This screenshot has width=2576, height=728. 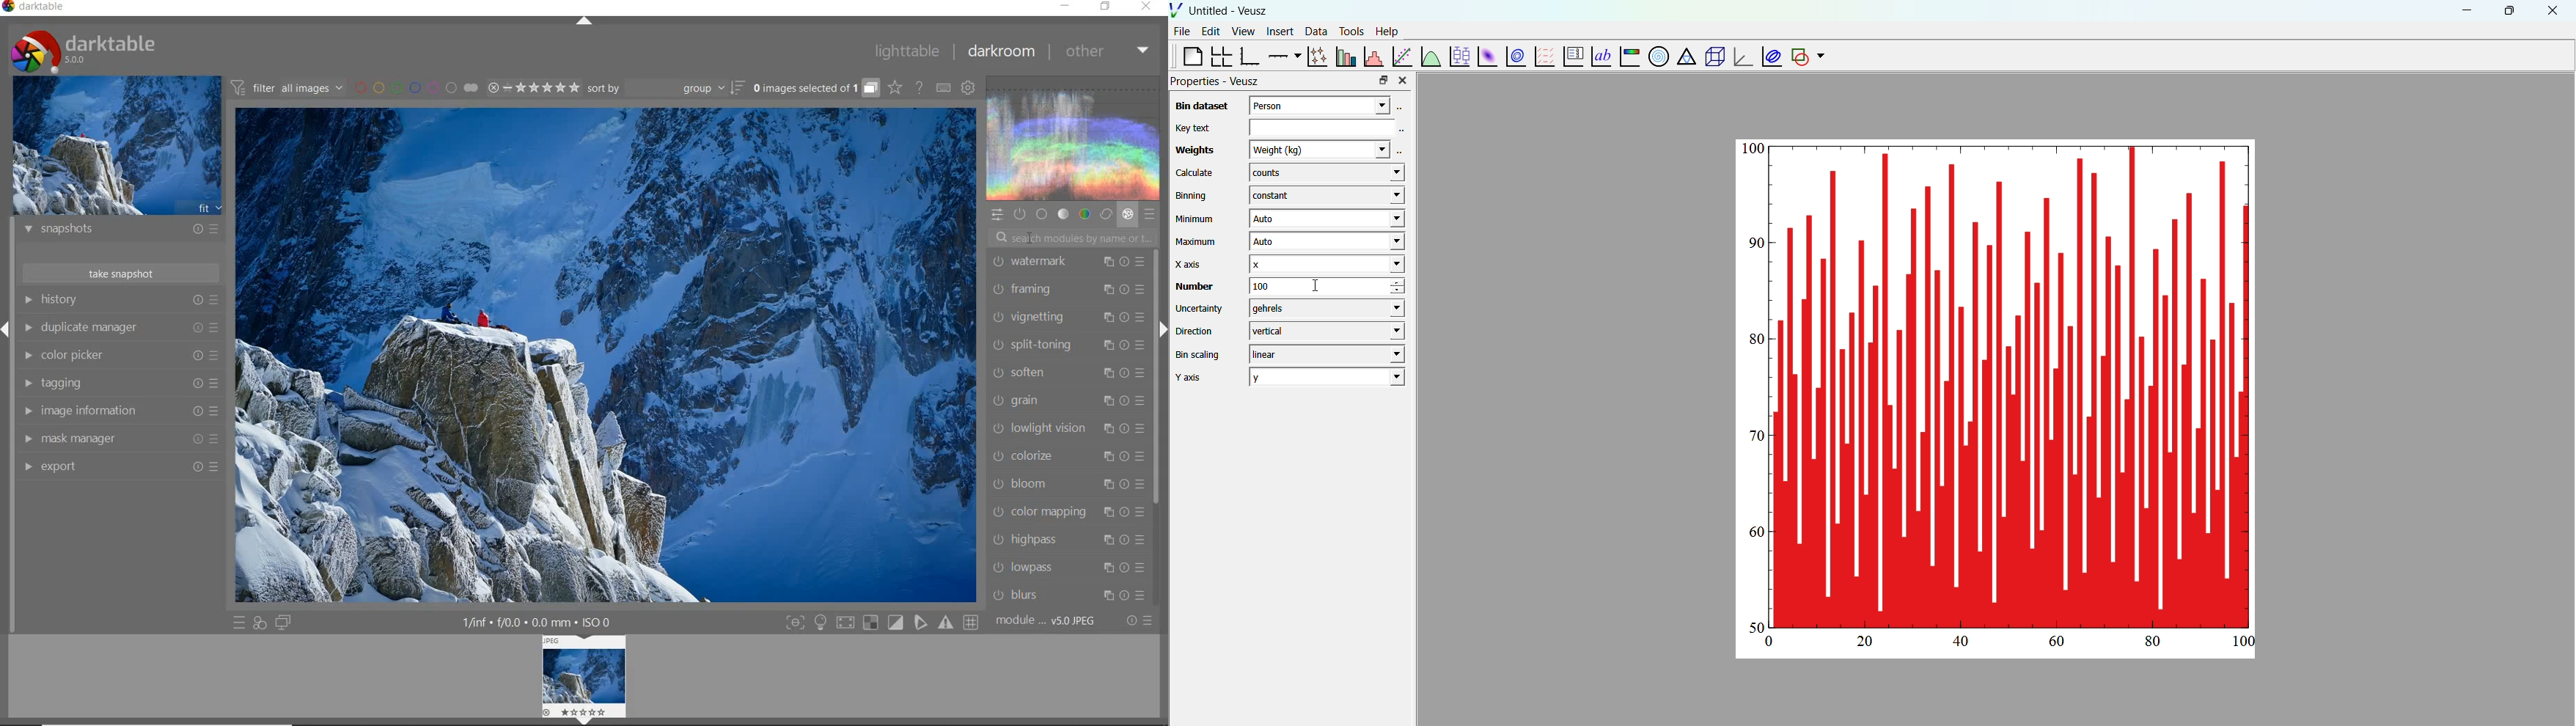 I want to click on restore, so click(x=1107, y=8).